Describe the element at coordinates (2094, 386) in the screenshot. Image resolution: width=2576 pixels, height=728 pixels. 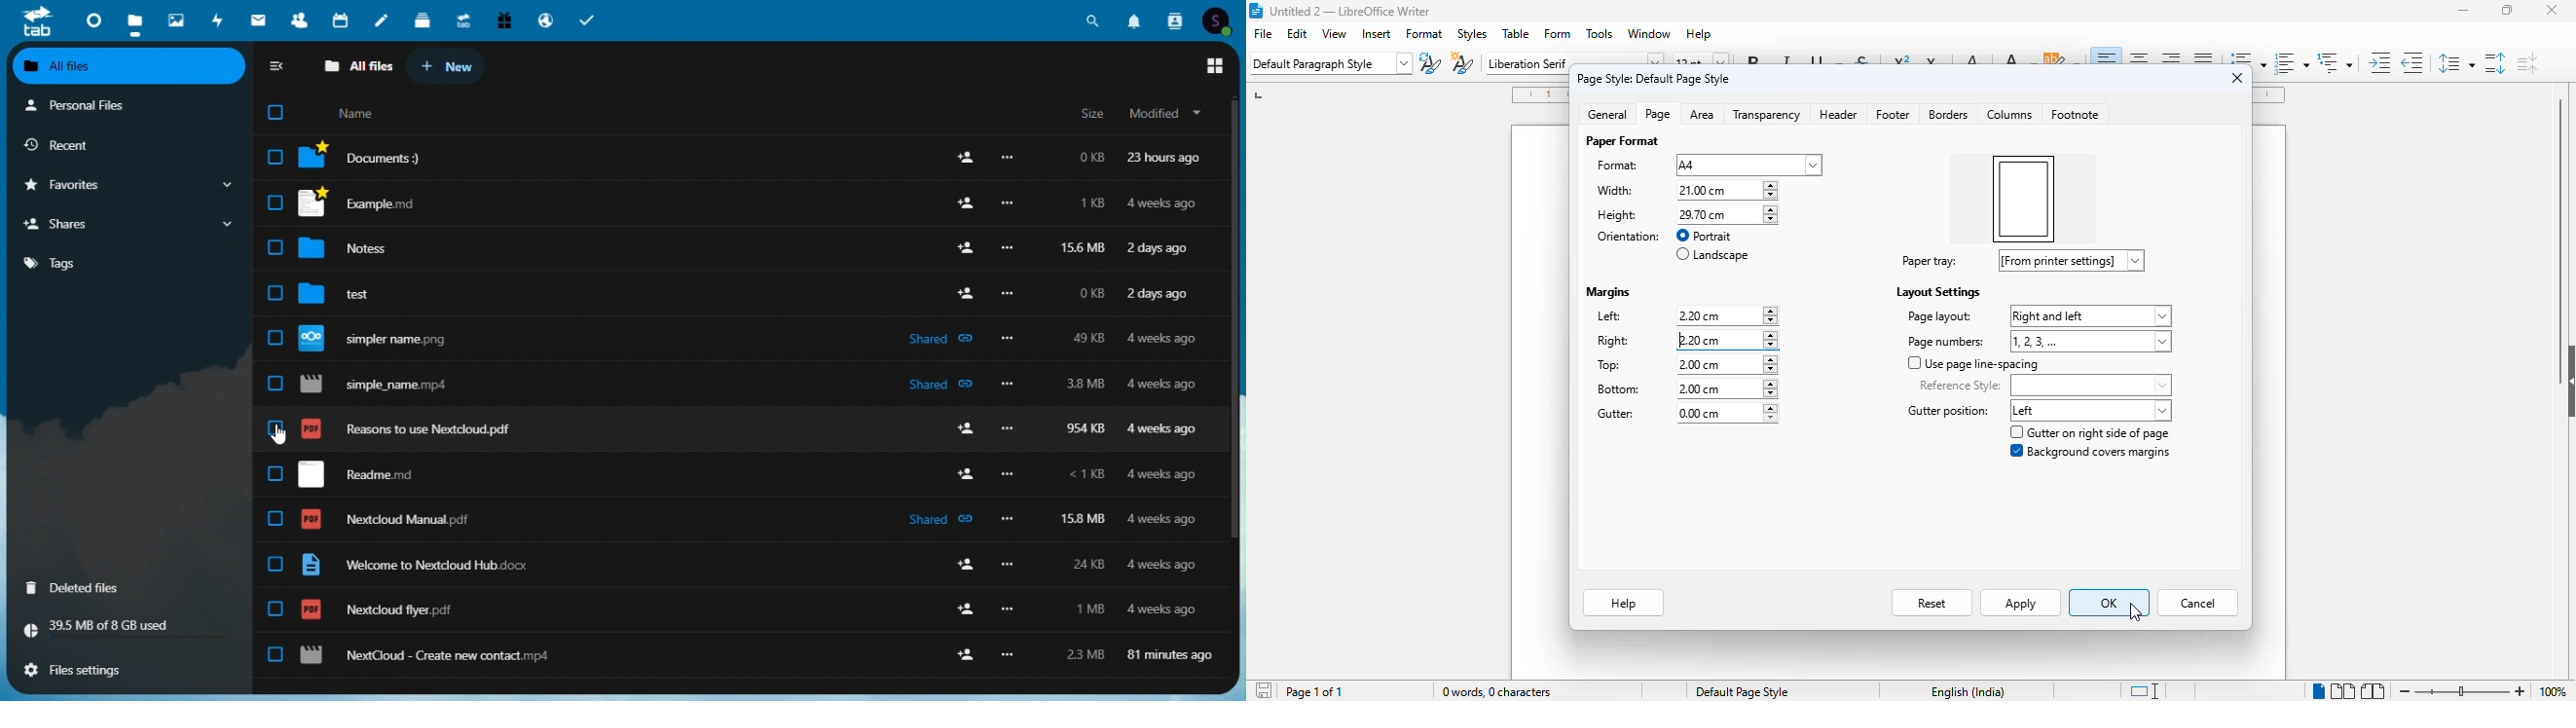
I see `reference style options` at that location.